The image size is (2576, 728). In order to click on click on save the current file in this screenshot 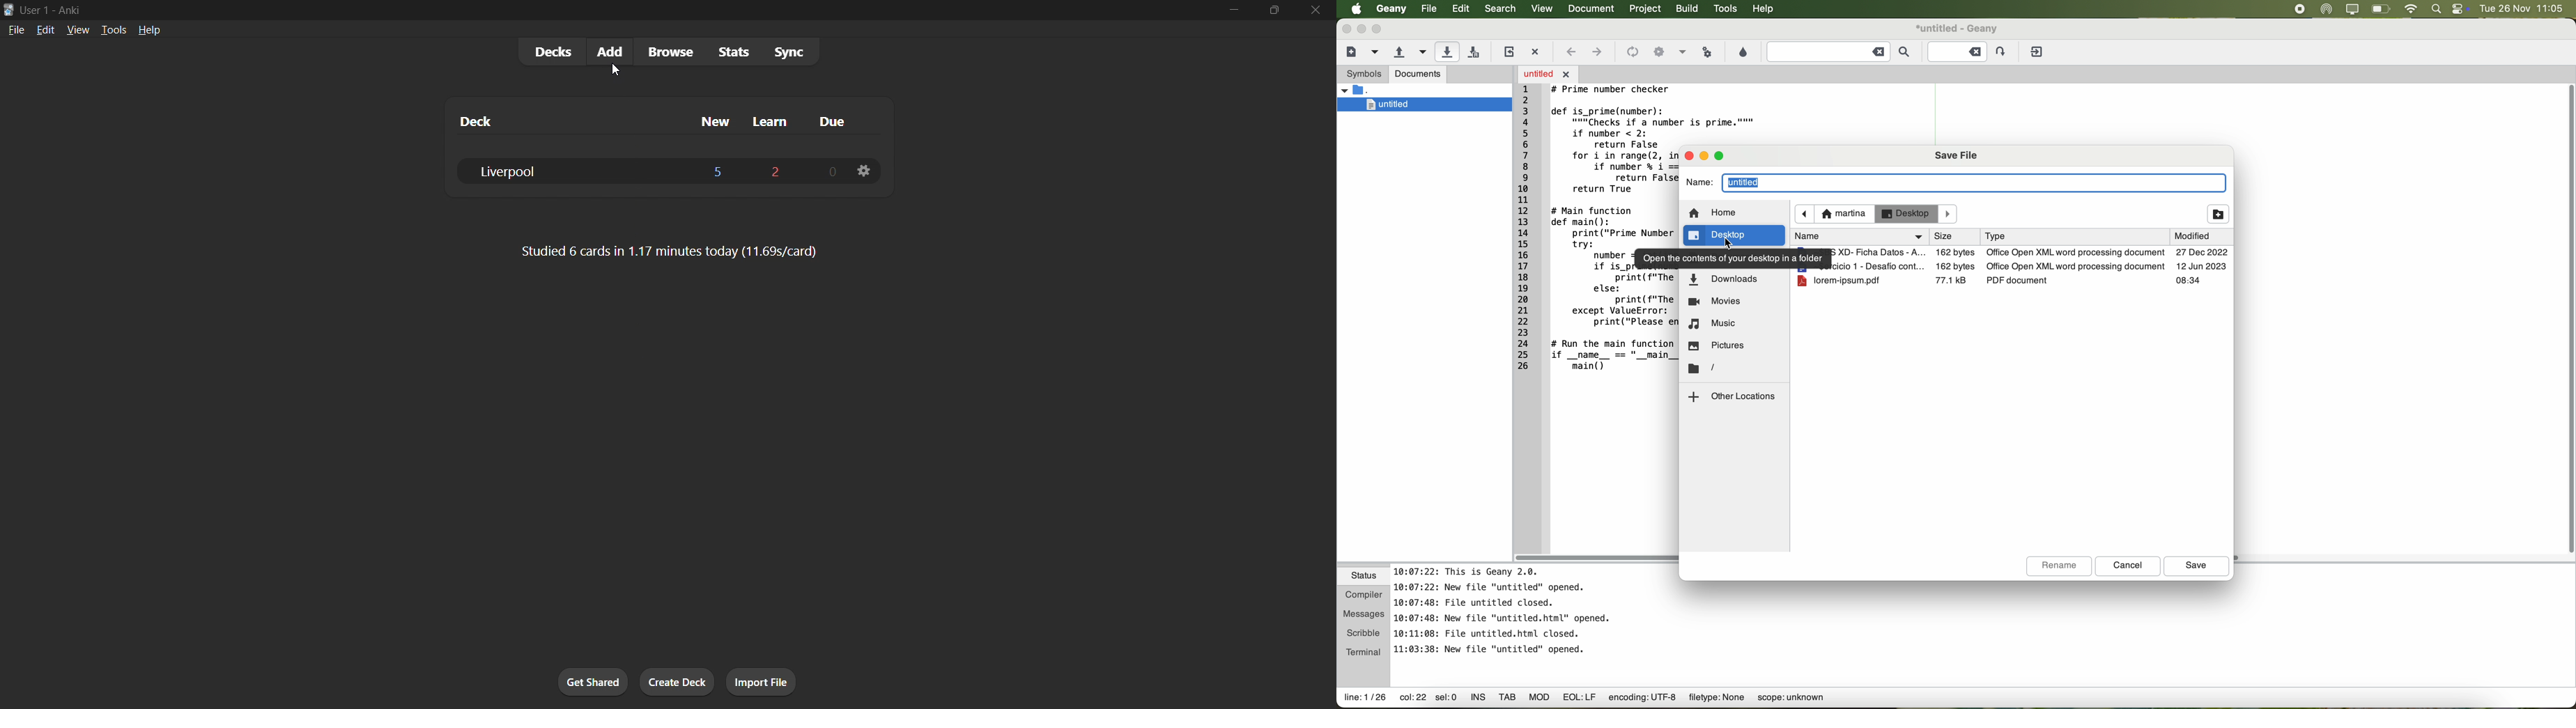, I will do `click(1447, 52)`.